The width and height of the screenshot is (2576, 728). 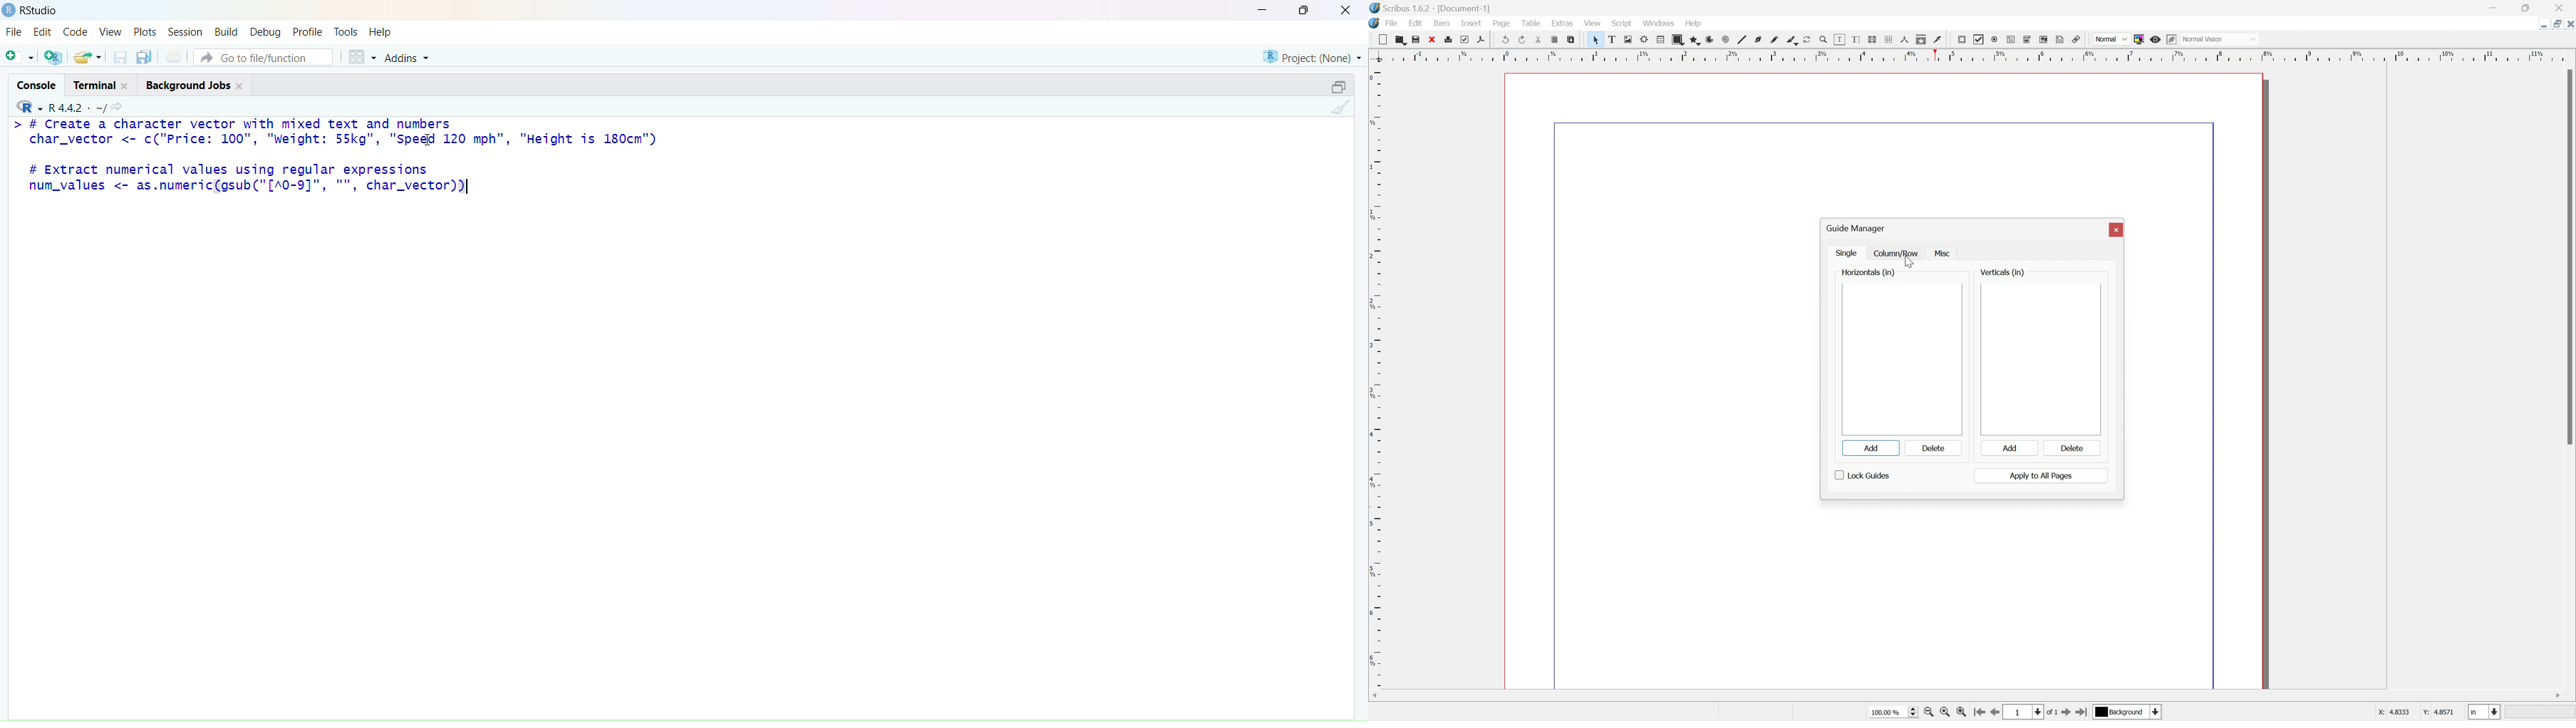 I want to click on cursor, so click(x=1908, y=261).